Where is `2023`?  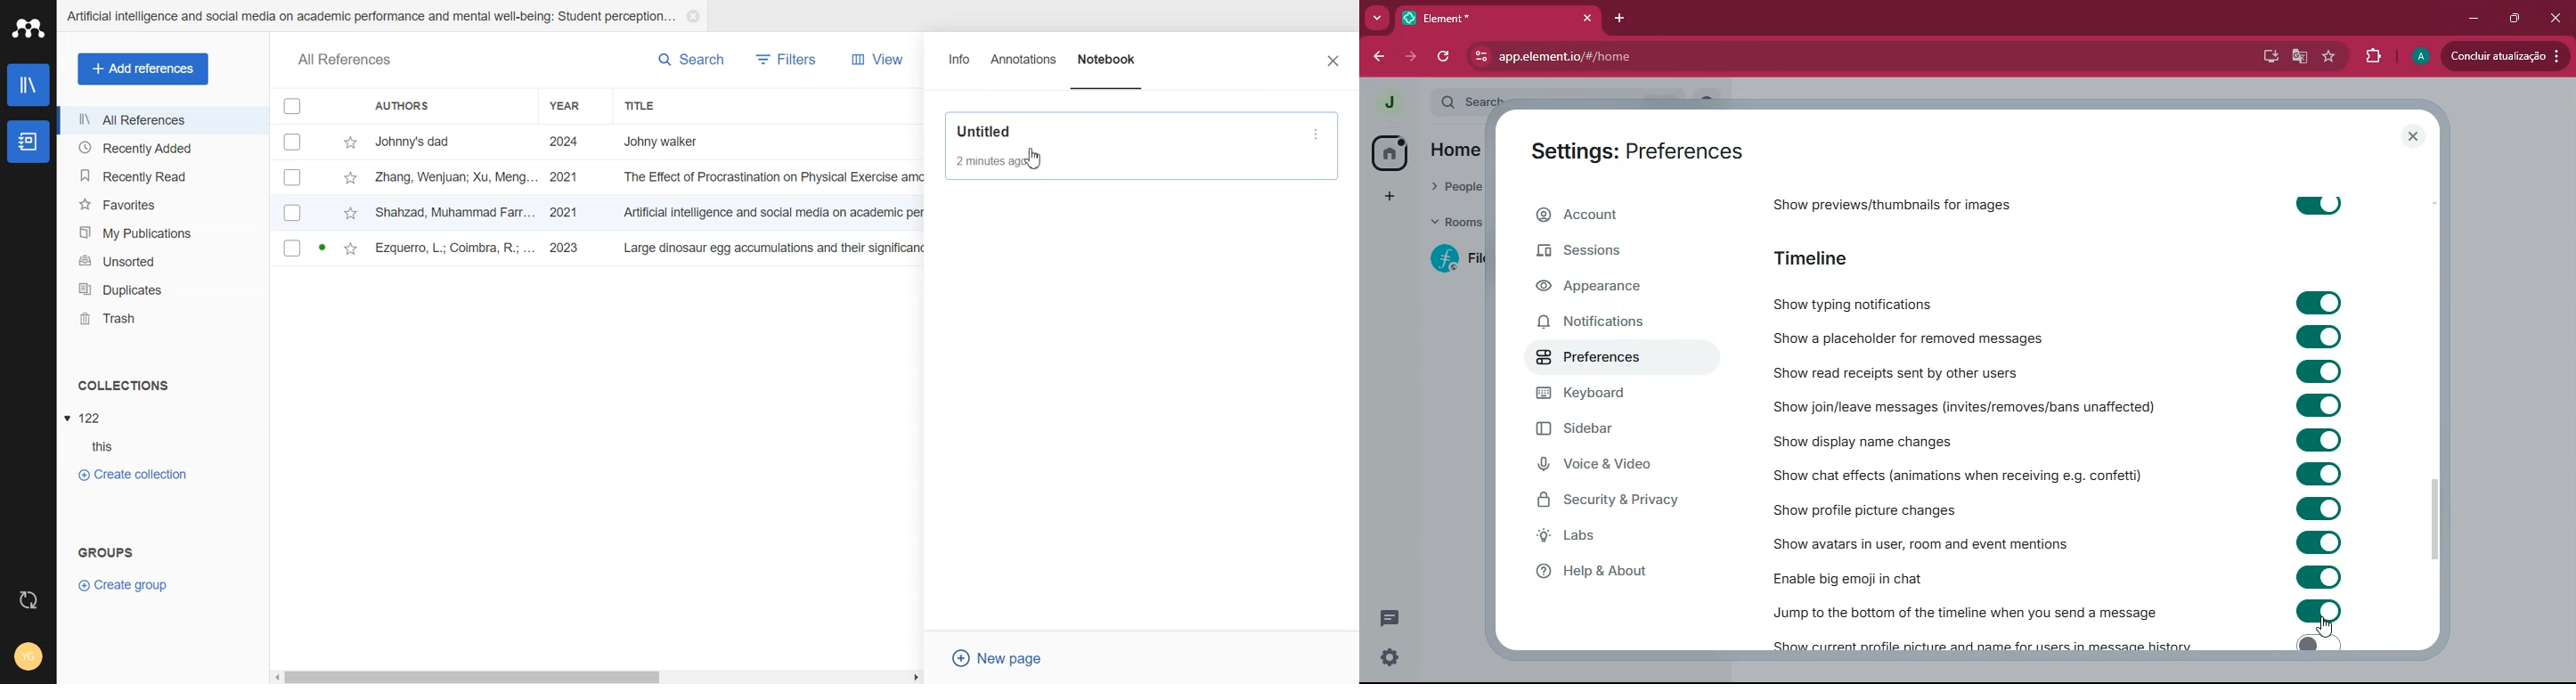
2023 is located at coordinates (567, 249).